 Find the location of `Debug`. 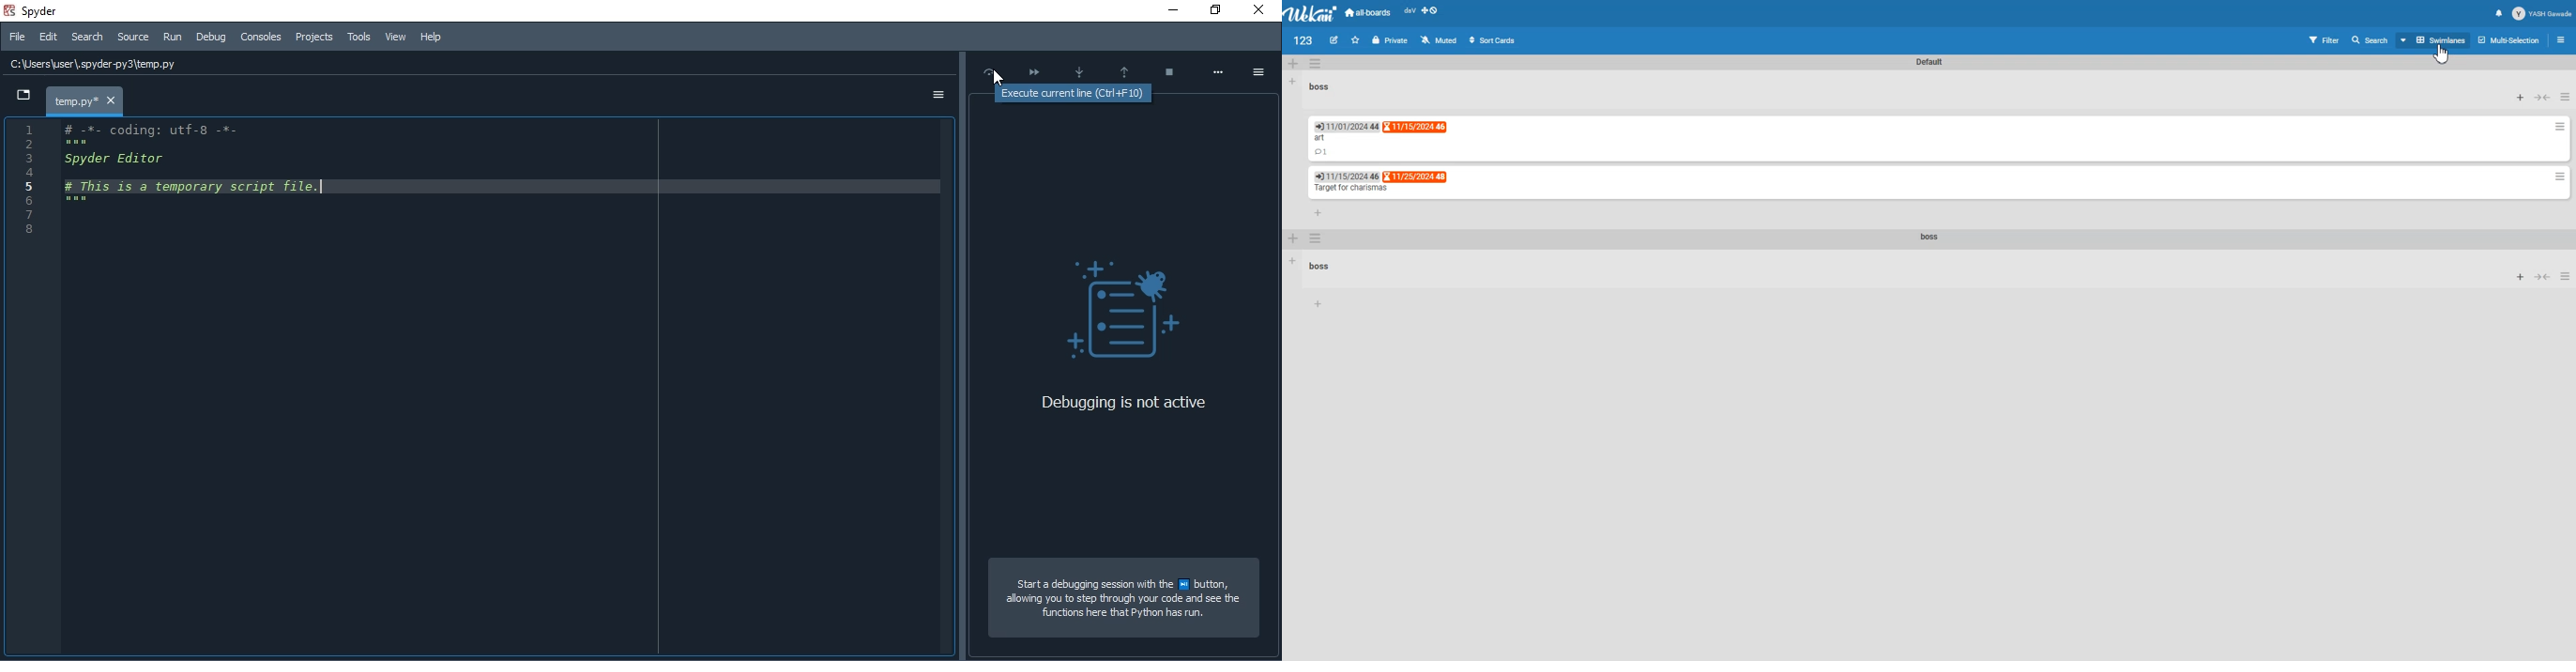

Debug is located at coordinates (212, 36).